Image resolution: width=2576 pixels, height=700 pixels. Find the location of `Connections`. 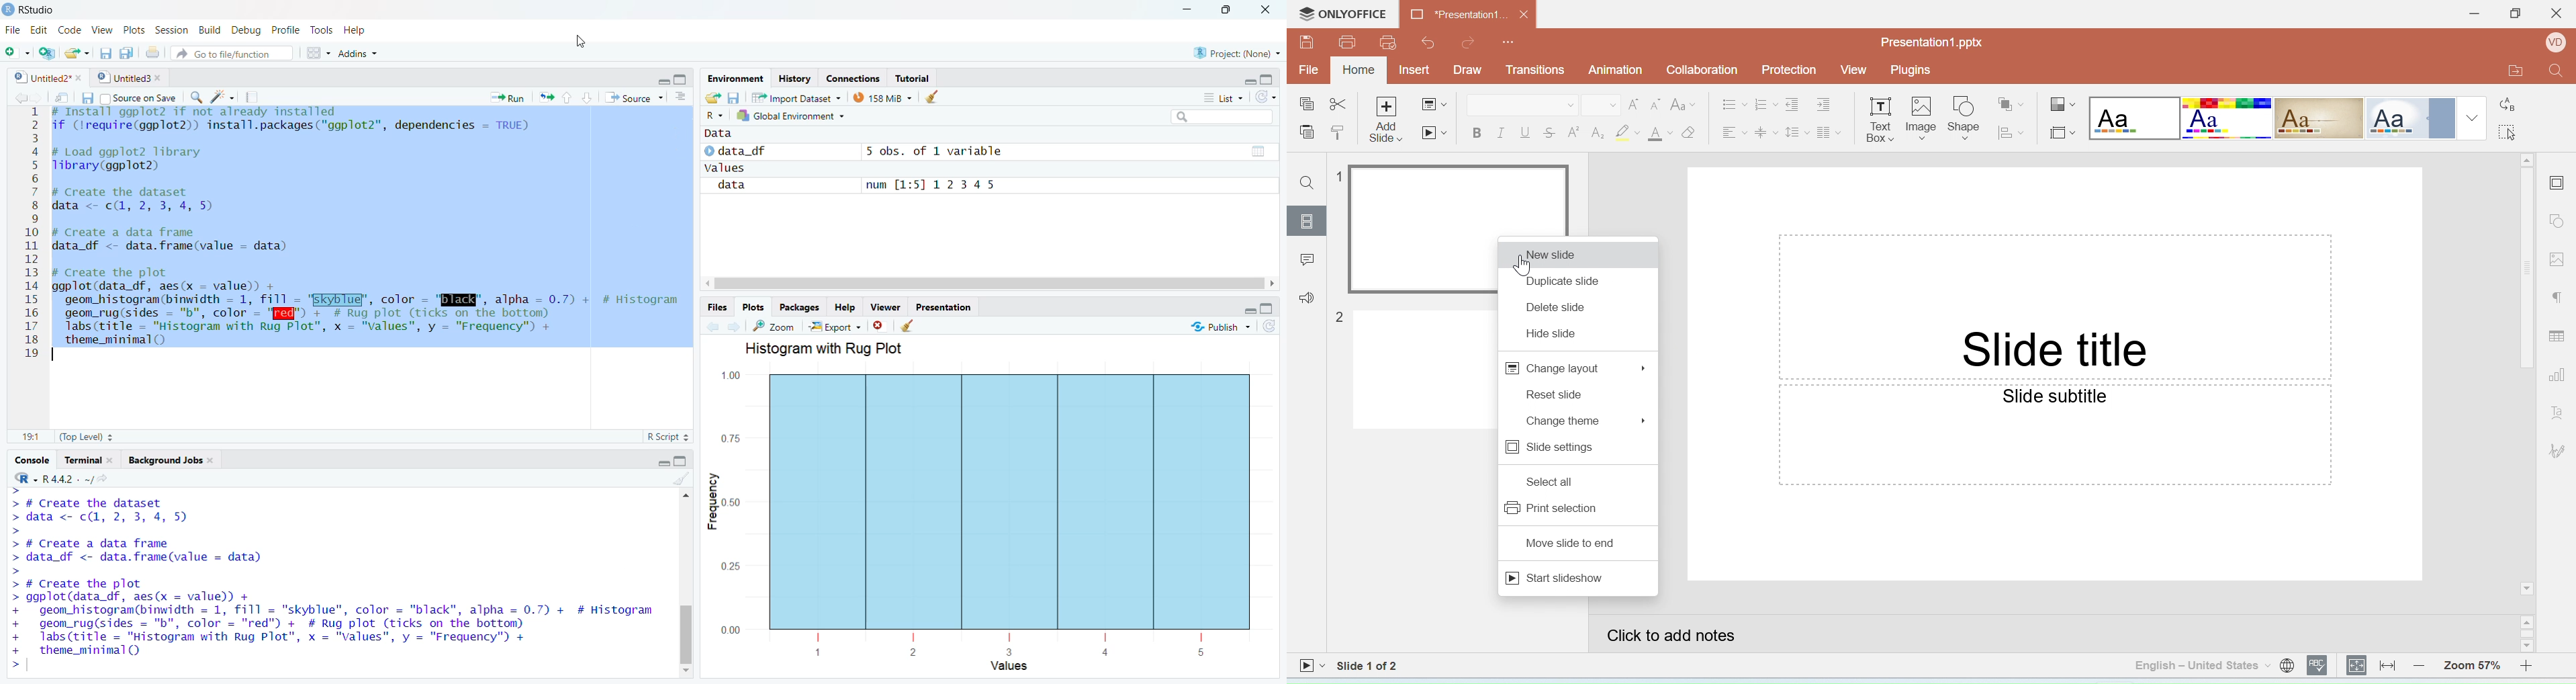

Connections is located at coordinates (850, 78).